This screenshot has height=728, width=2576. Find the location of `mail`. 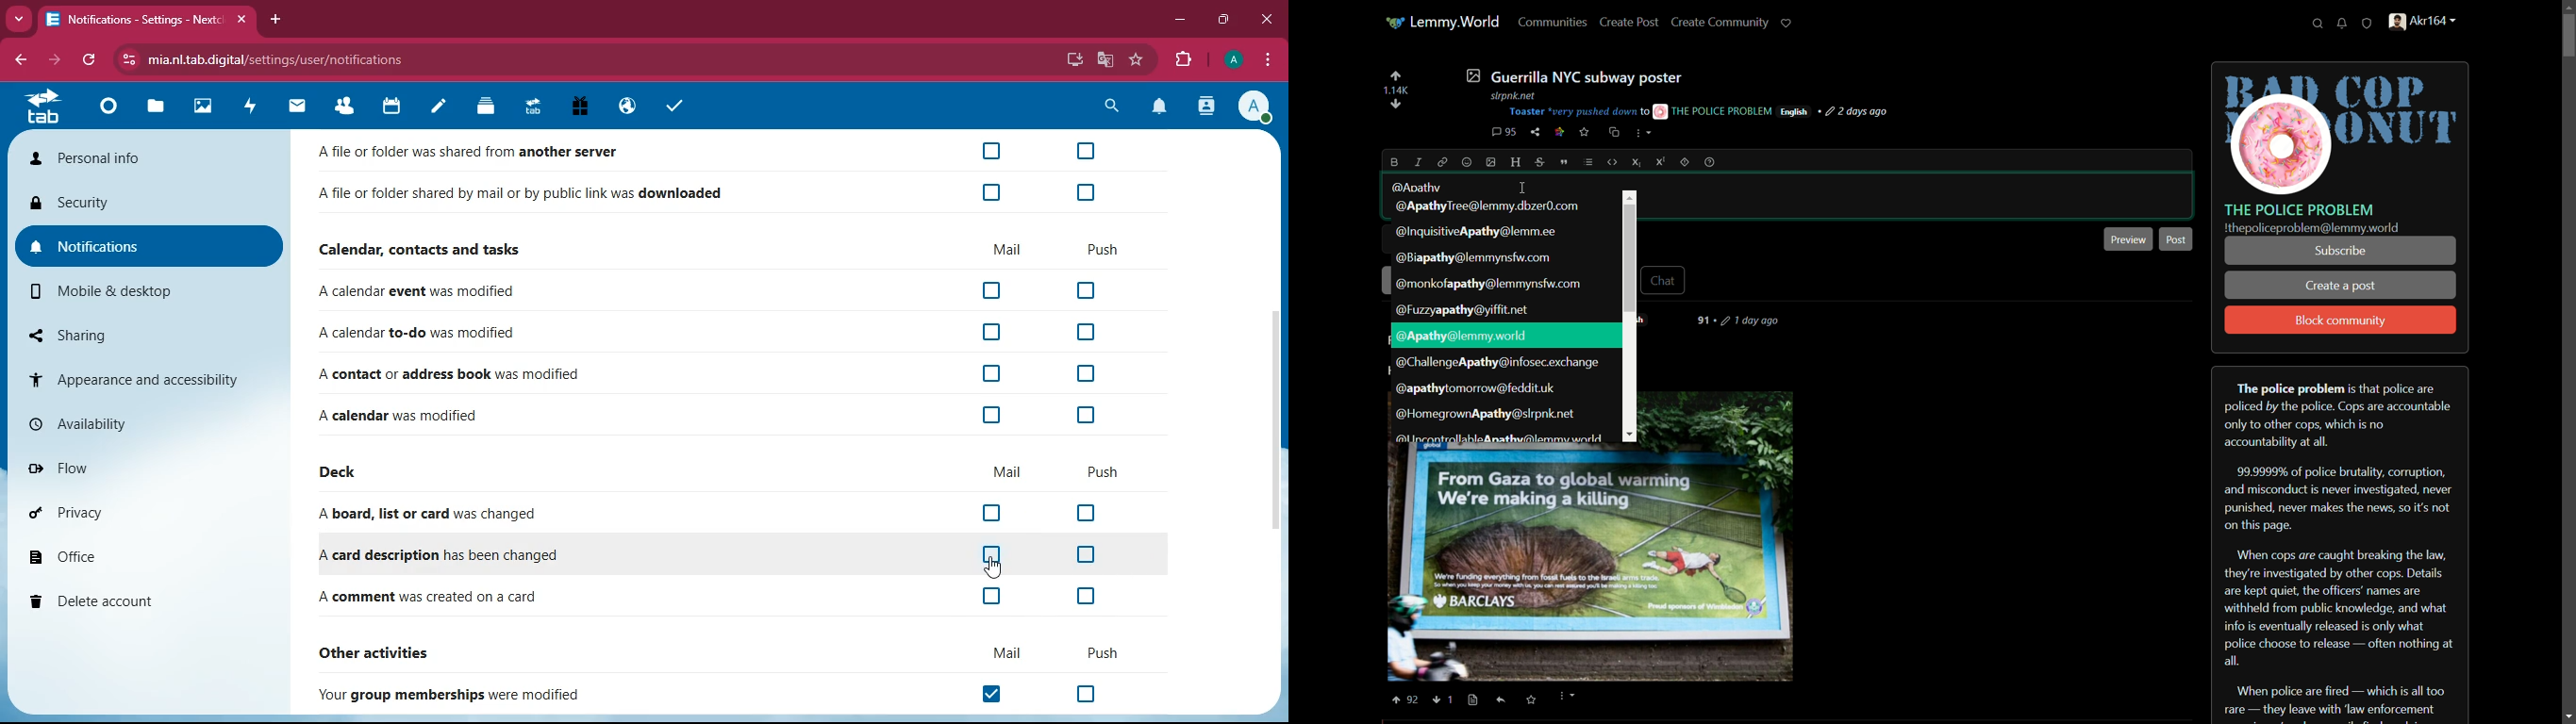

mail is located at coordinates (1005, 250).